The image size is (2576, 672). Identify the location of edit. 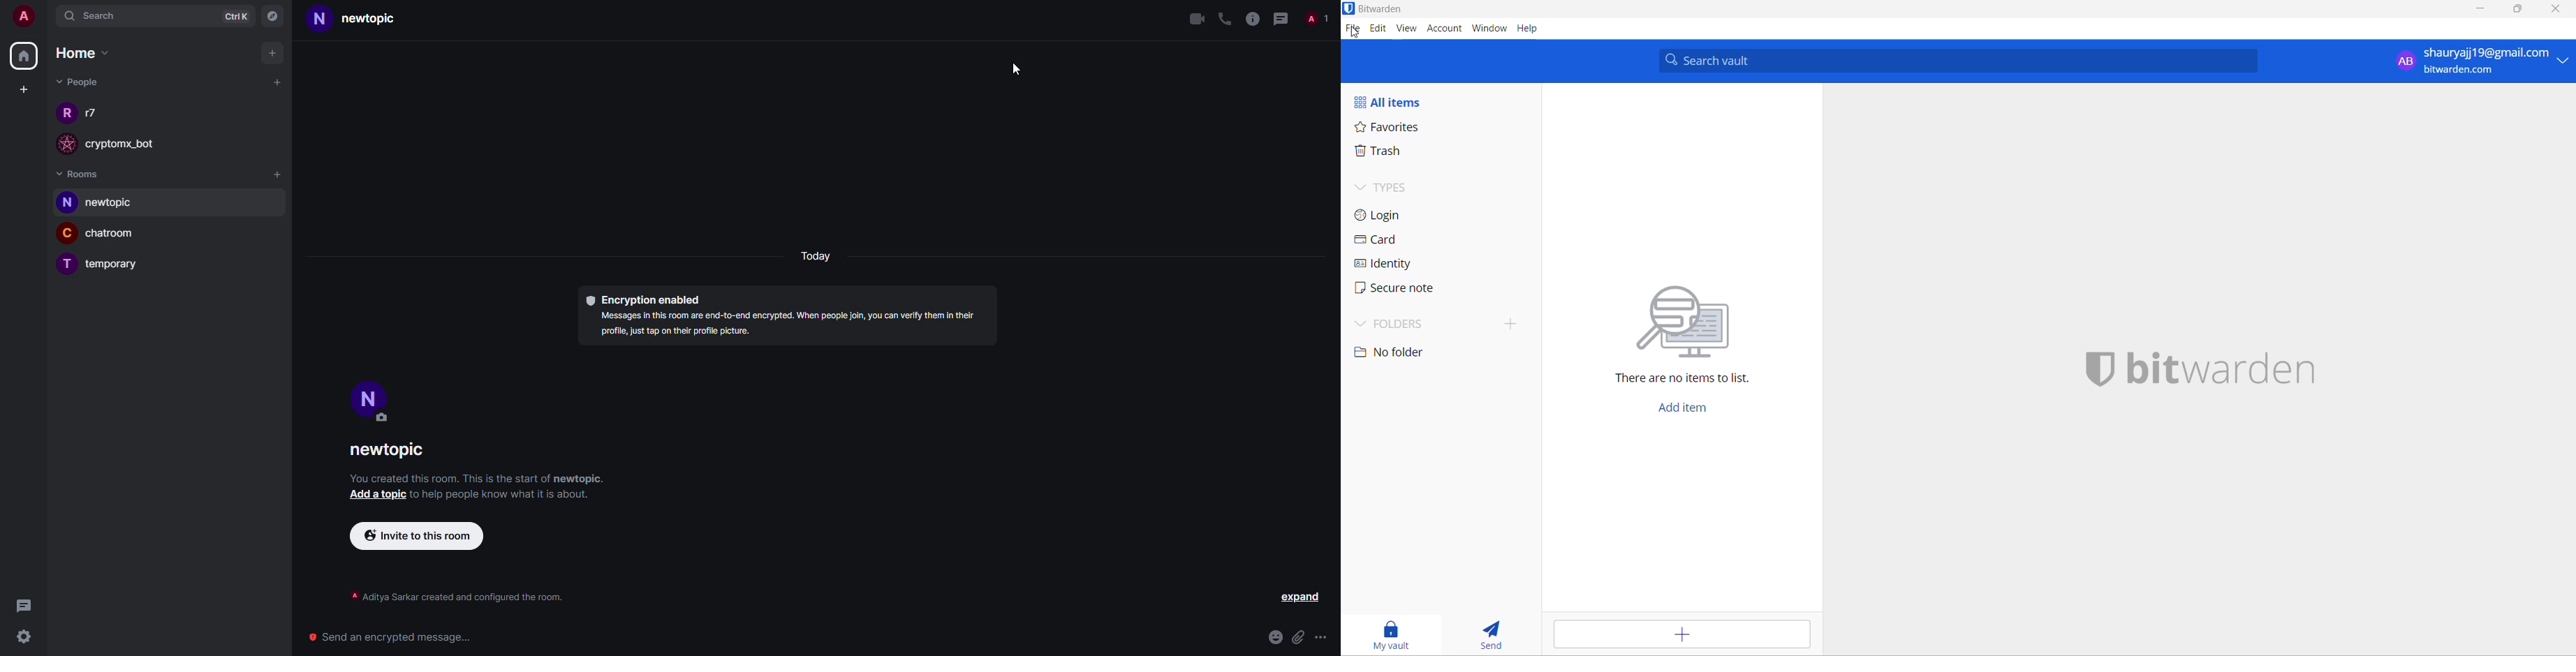
(1378, 28).